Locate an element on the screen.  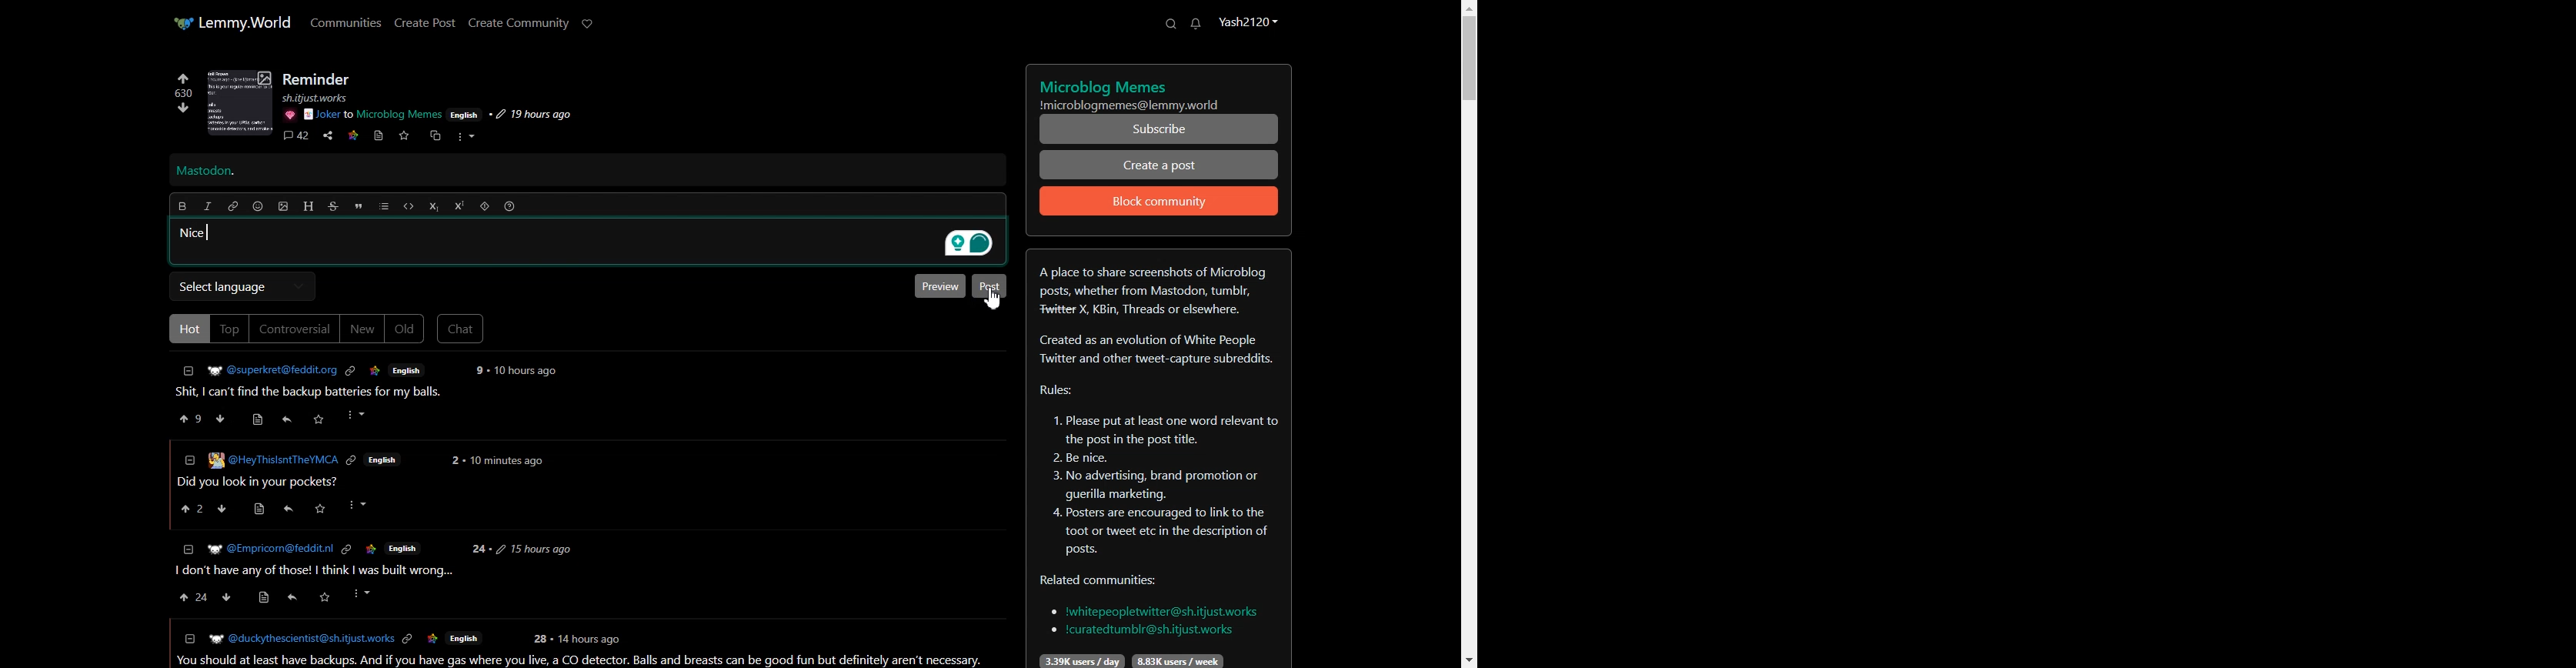
Delete is located at coordinates (1514, 630).